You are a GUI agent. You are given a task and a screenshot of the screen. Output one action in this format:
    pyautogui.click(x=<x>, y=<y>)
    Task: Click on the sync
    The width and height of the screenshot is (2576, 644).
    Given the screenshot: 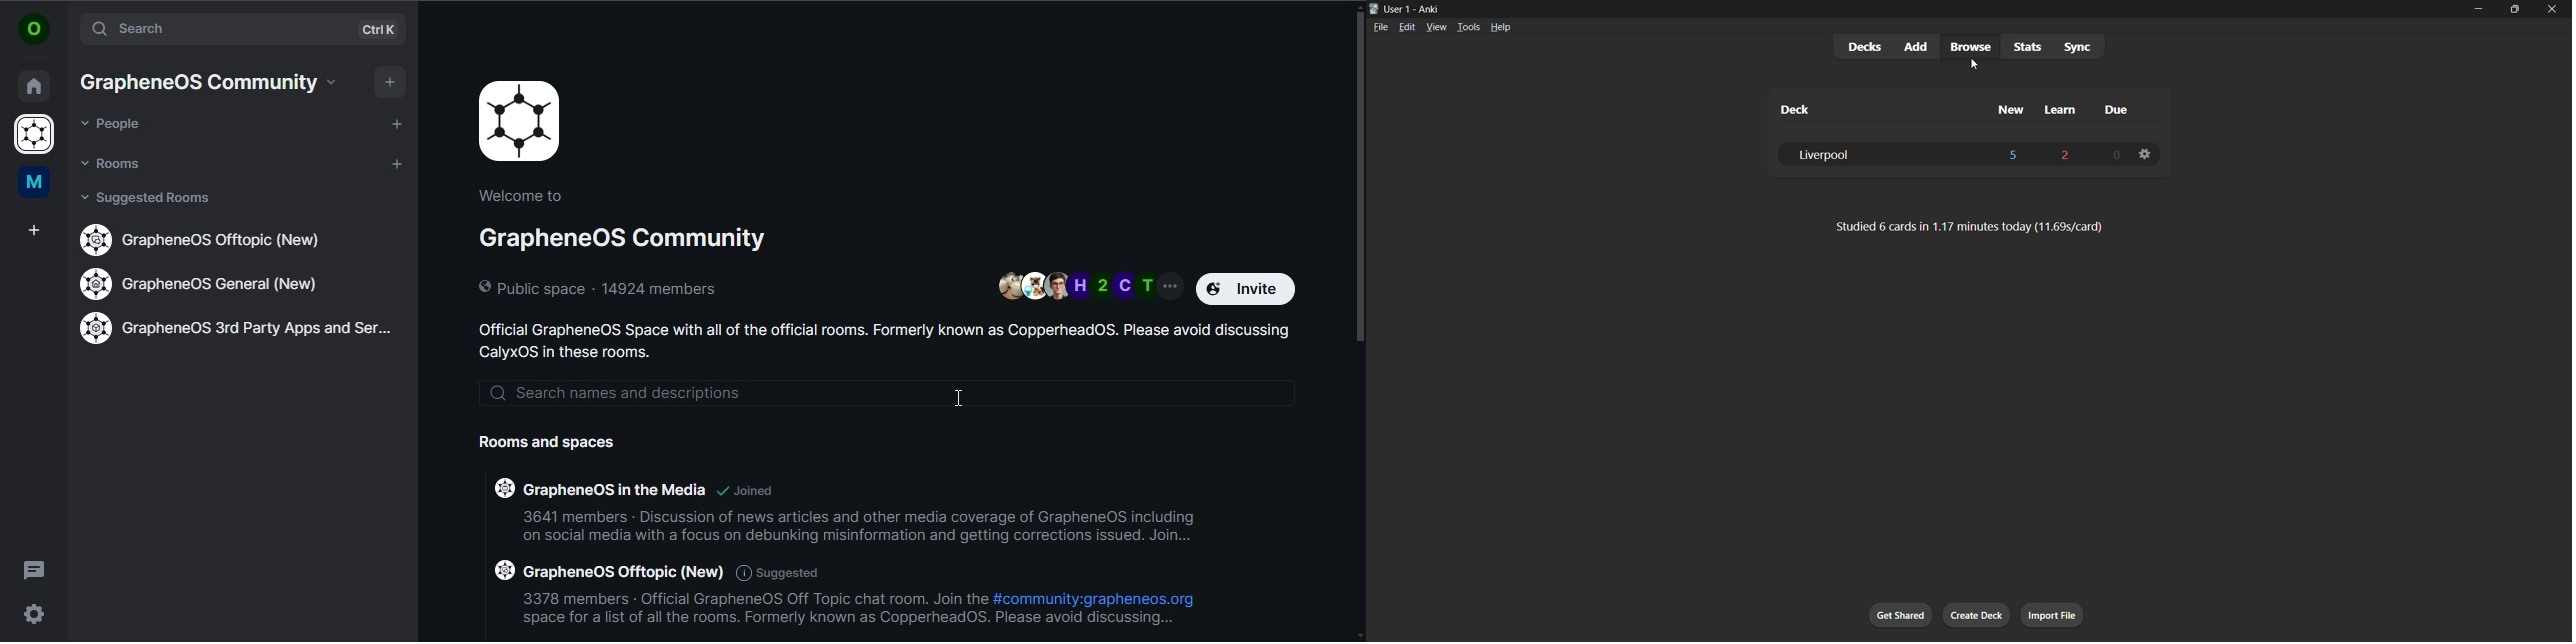 What is the action you would take?
    pyautogui.click(x=2087, y=45)
    